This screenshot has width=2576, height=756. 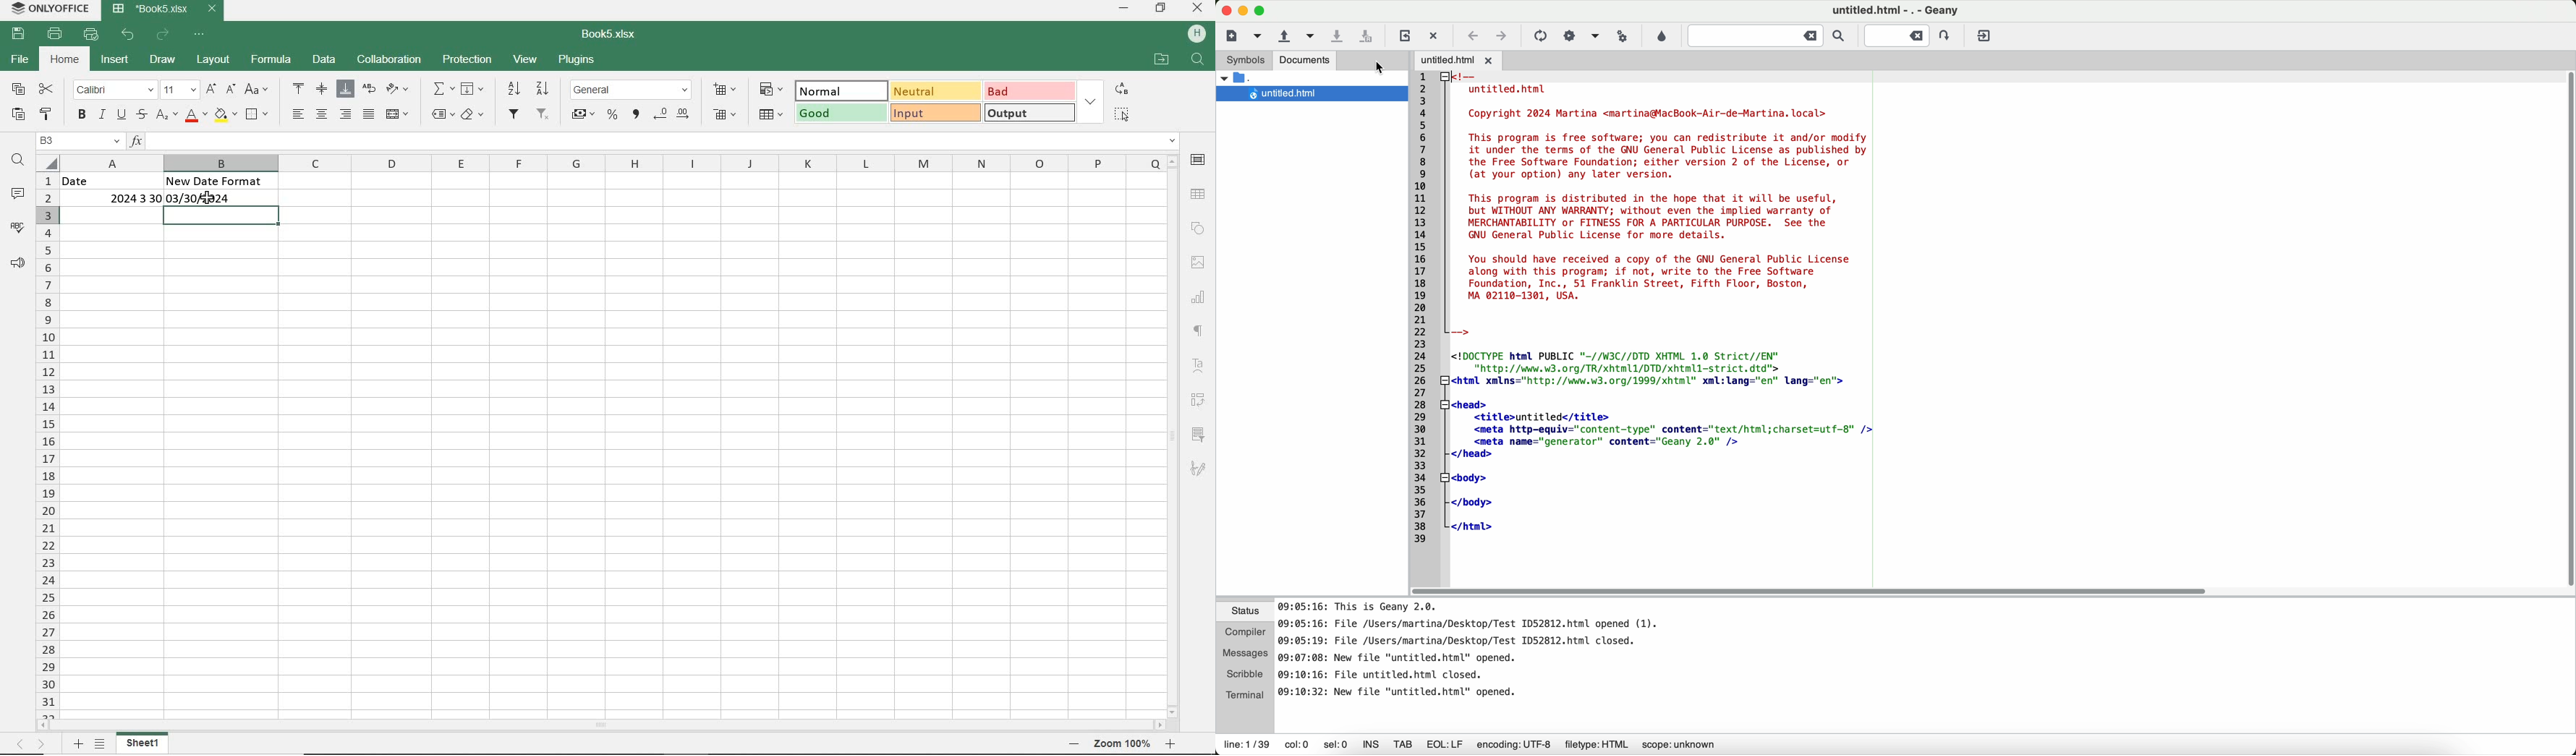 I want to click on DECREMENT FONT SIZE, so click(x=231, y=90).